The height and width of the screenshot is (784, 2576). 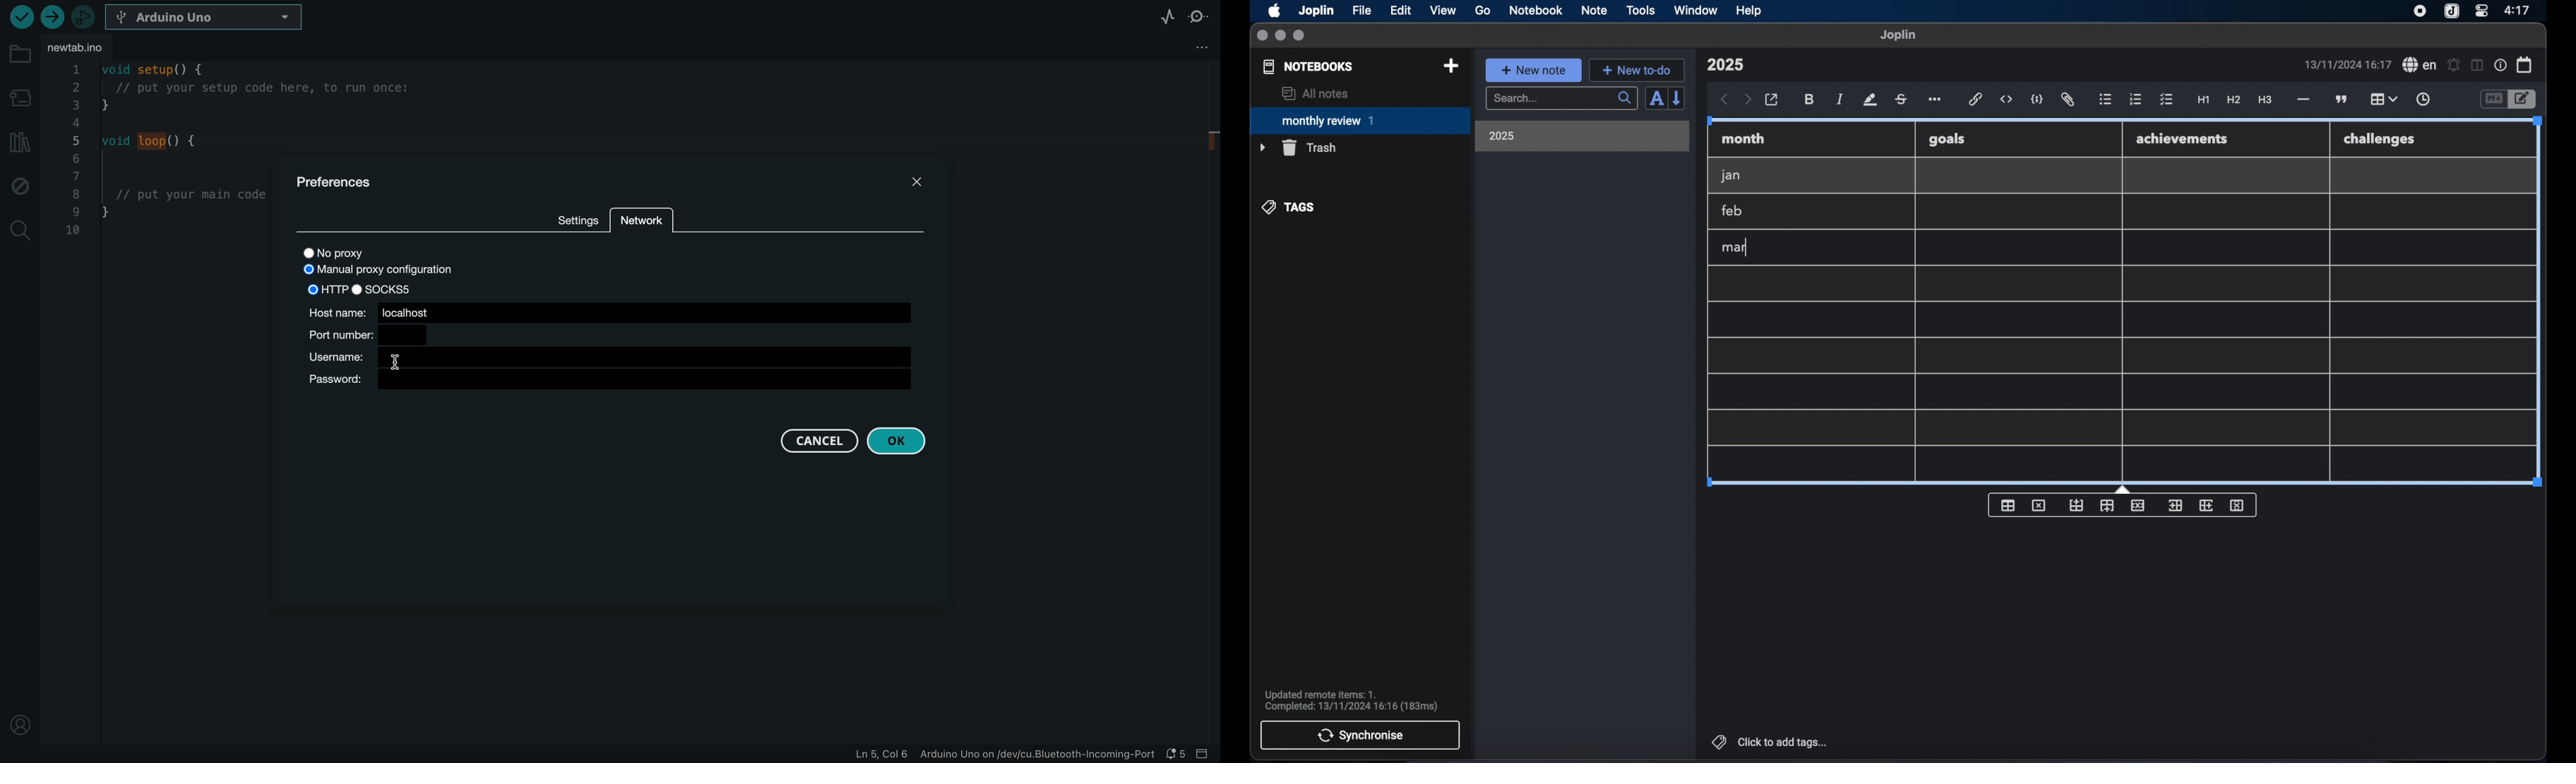 What do you see at coordinates (2302, 100) in the screenshot?
I see `horizontal rule` at bounding box center [2302, 100].